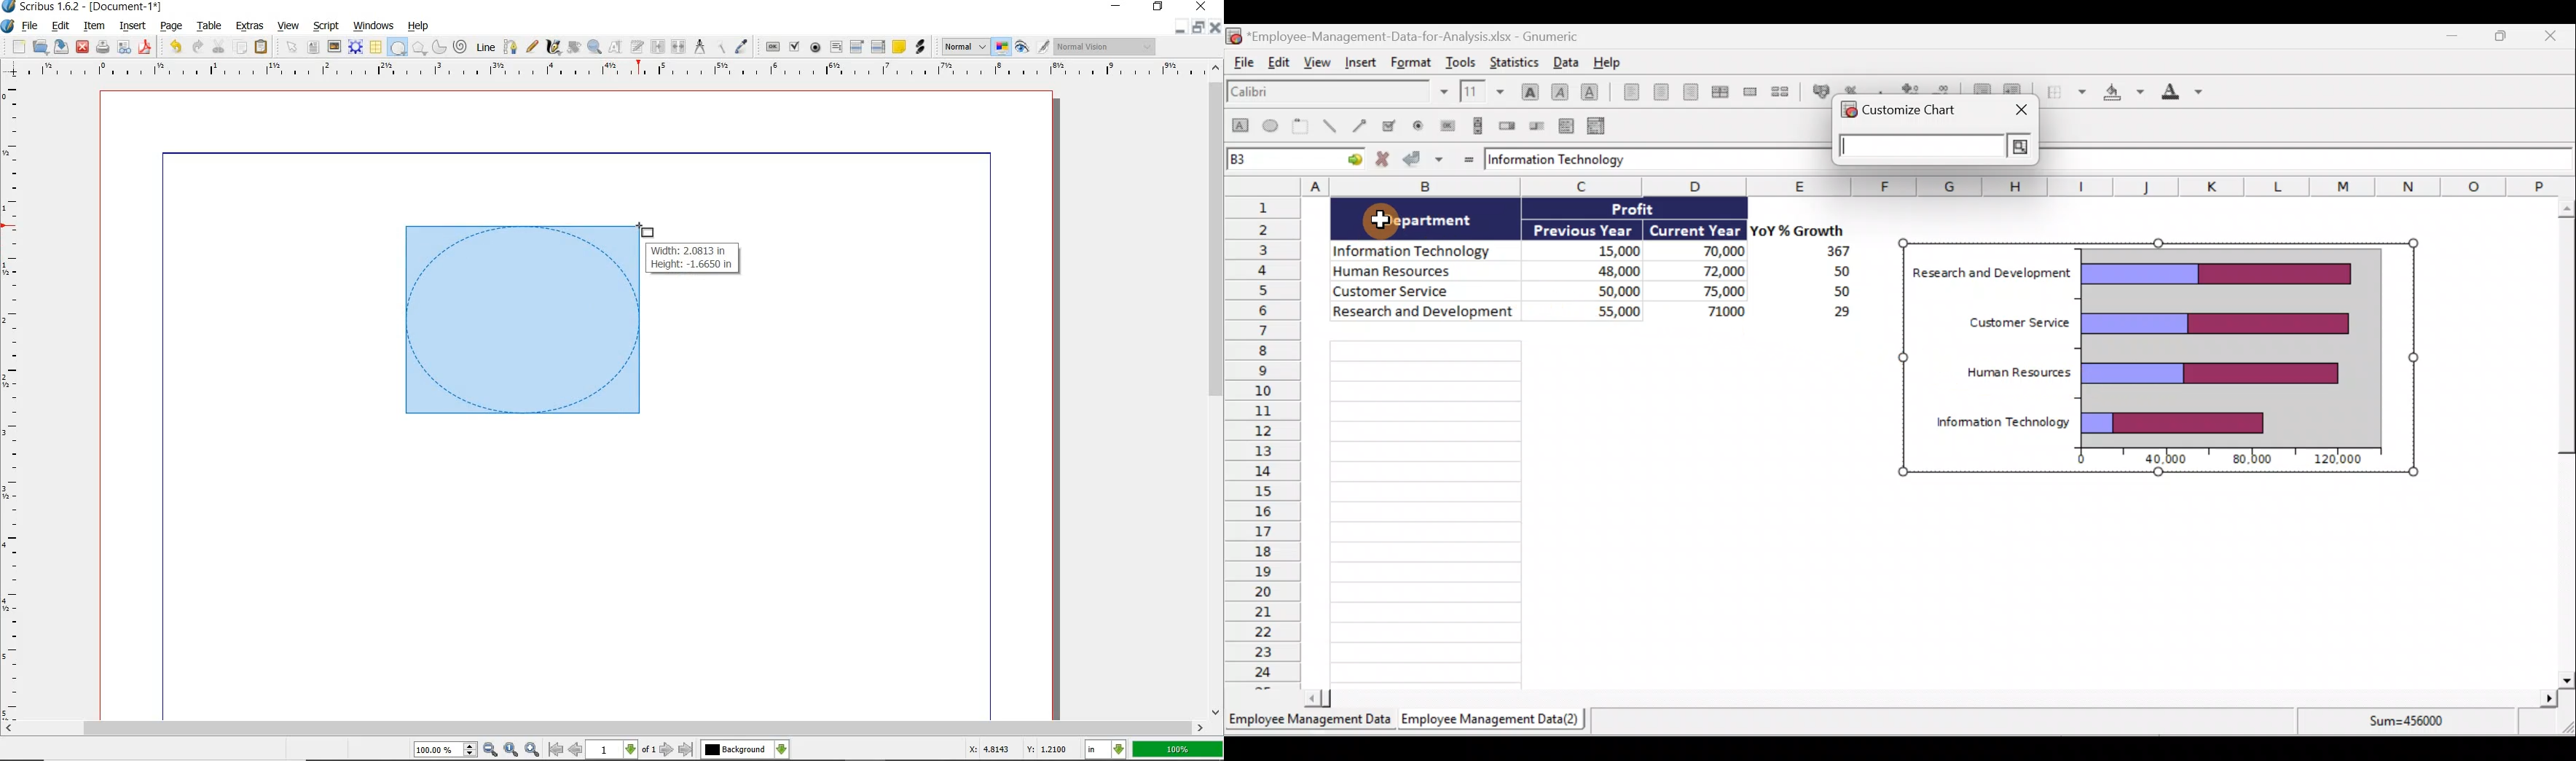 The image size is (2576, 784). I want to click on PDF PUSH BUTTON, so click(771, 47).